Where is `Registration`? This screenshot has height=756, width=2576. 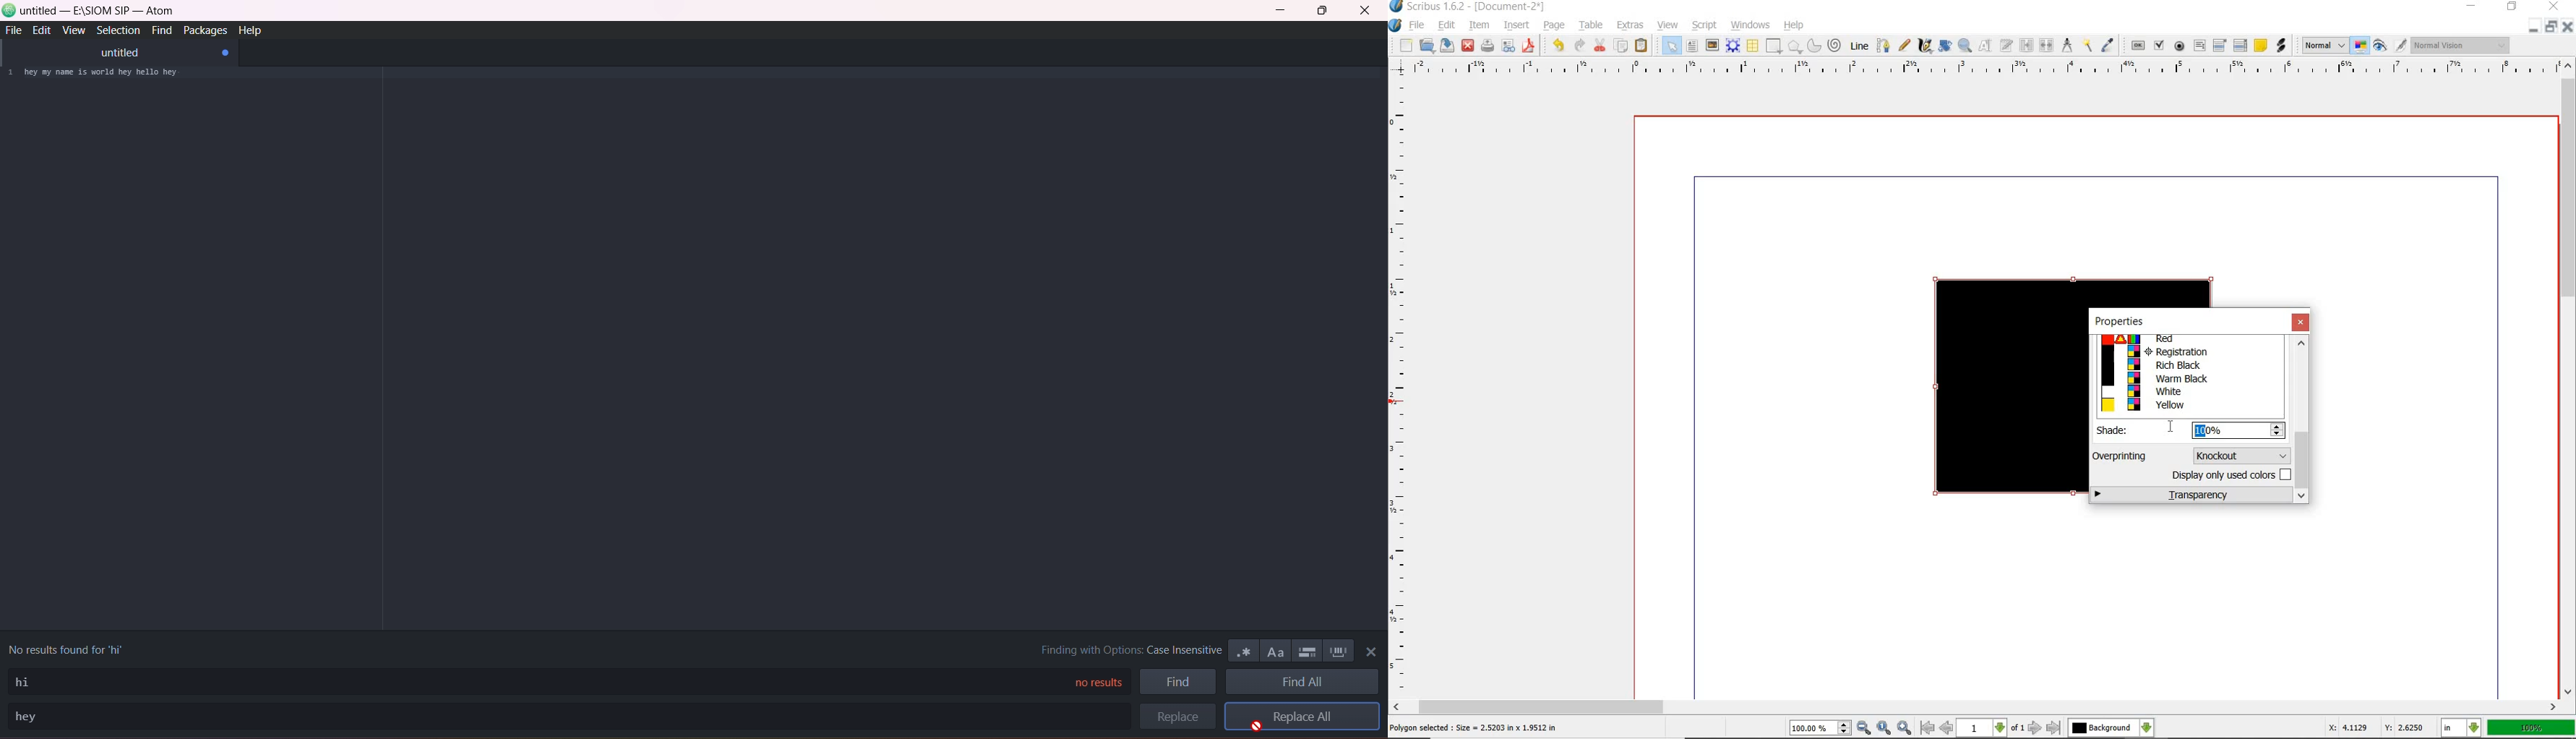 Registration is located at coordinates (2189, 352).